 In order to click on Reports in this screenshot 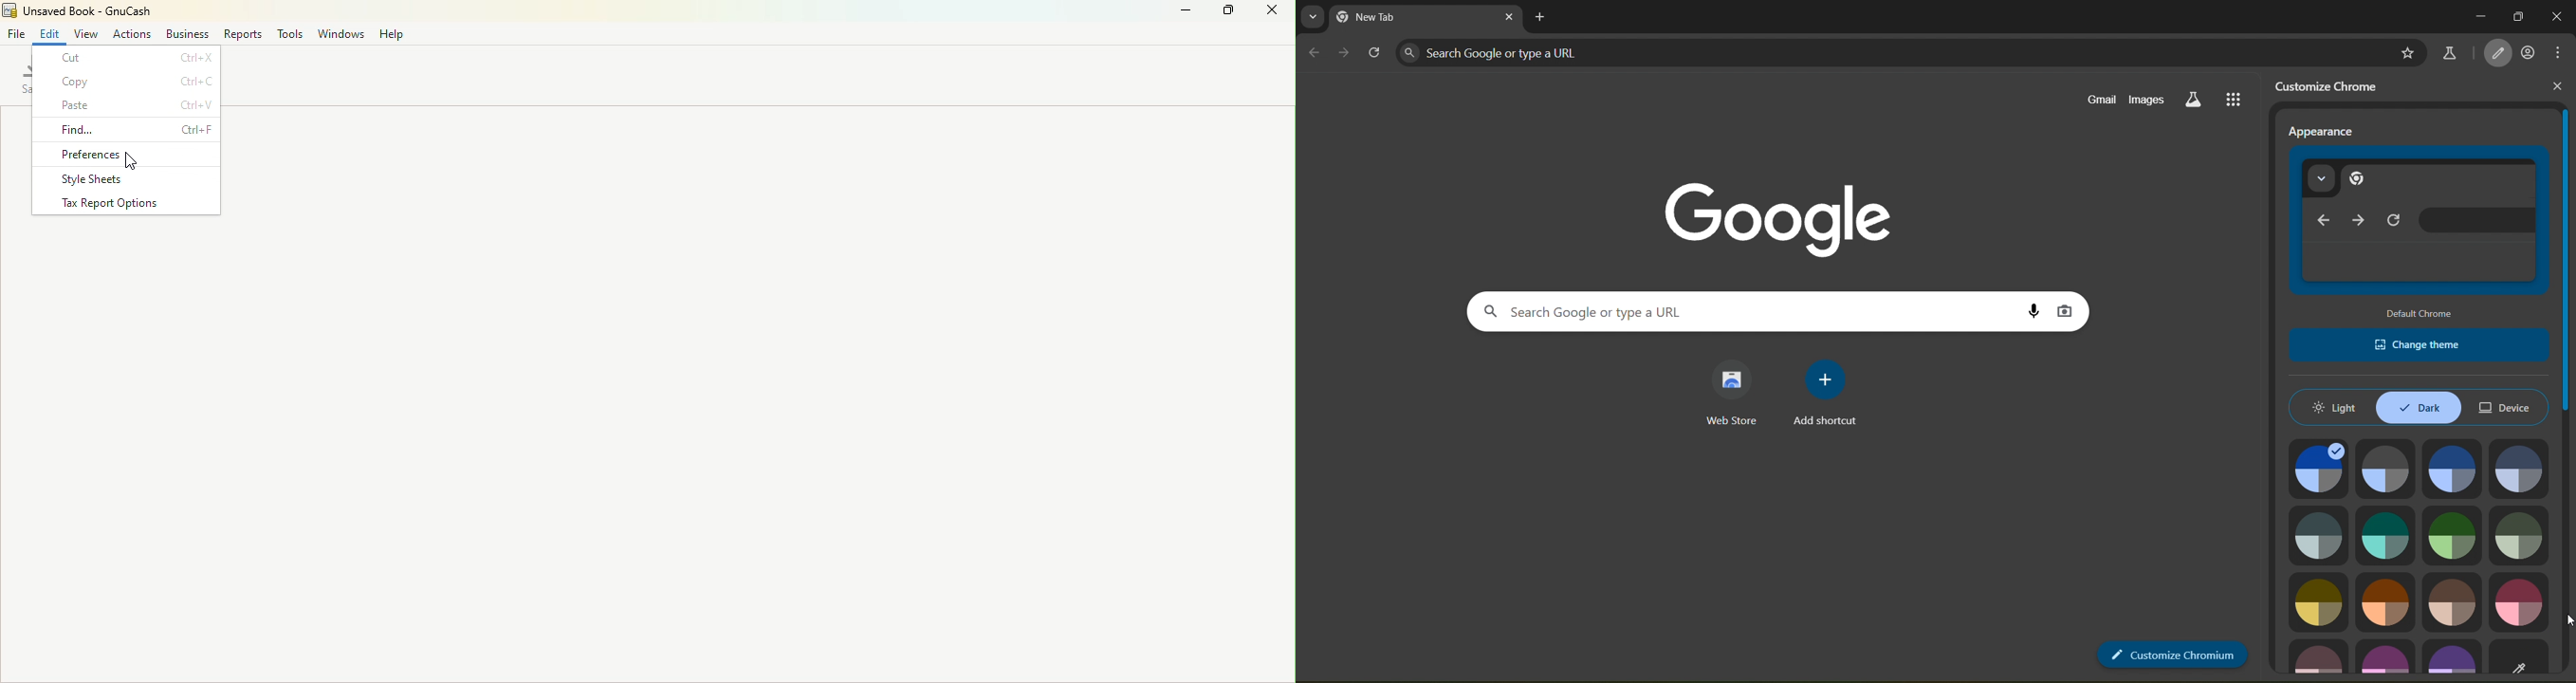, I will do `click(245, 35)`.